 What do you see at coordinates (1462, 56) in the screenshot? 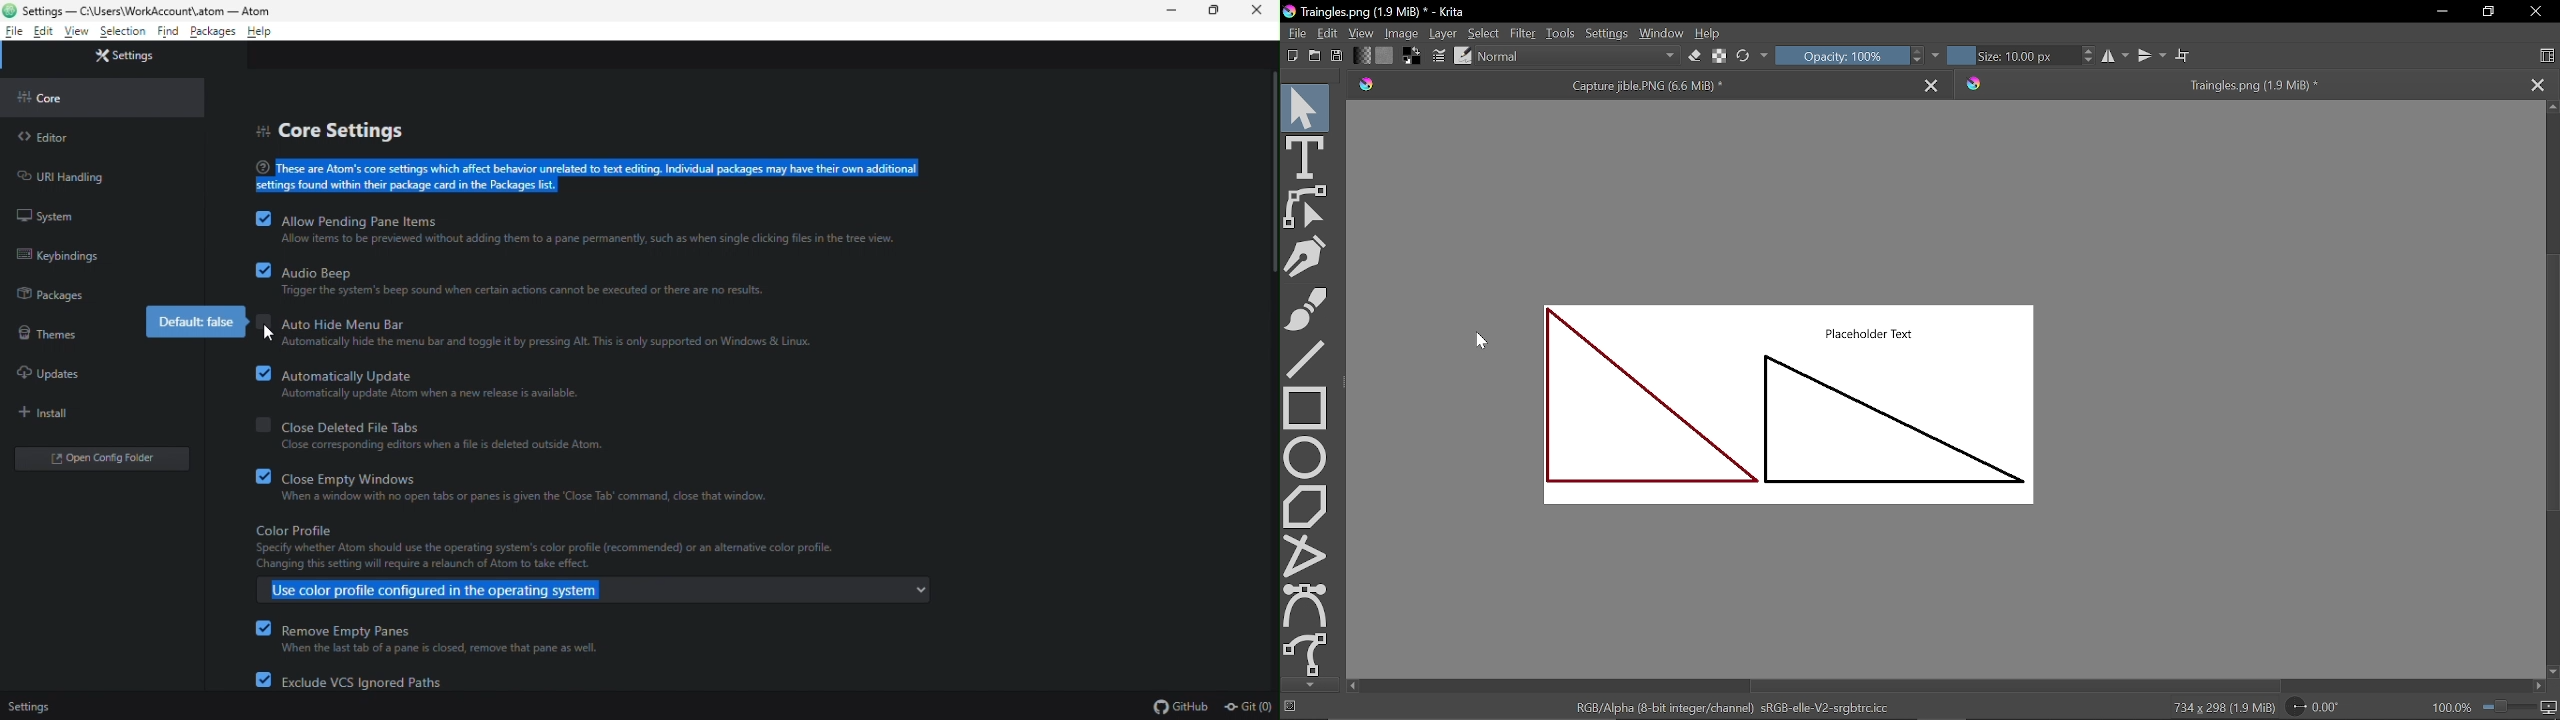
I see `Choose brush preset` at bounding box center [1462, 56].